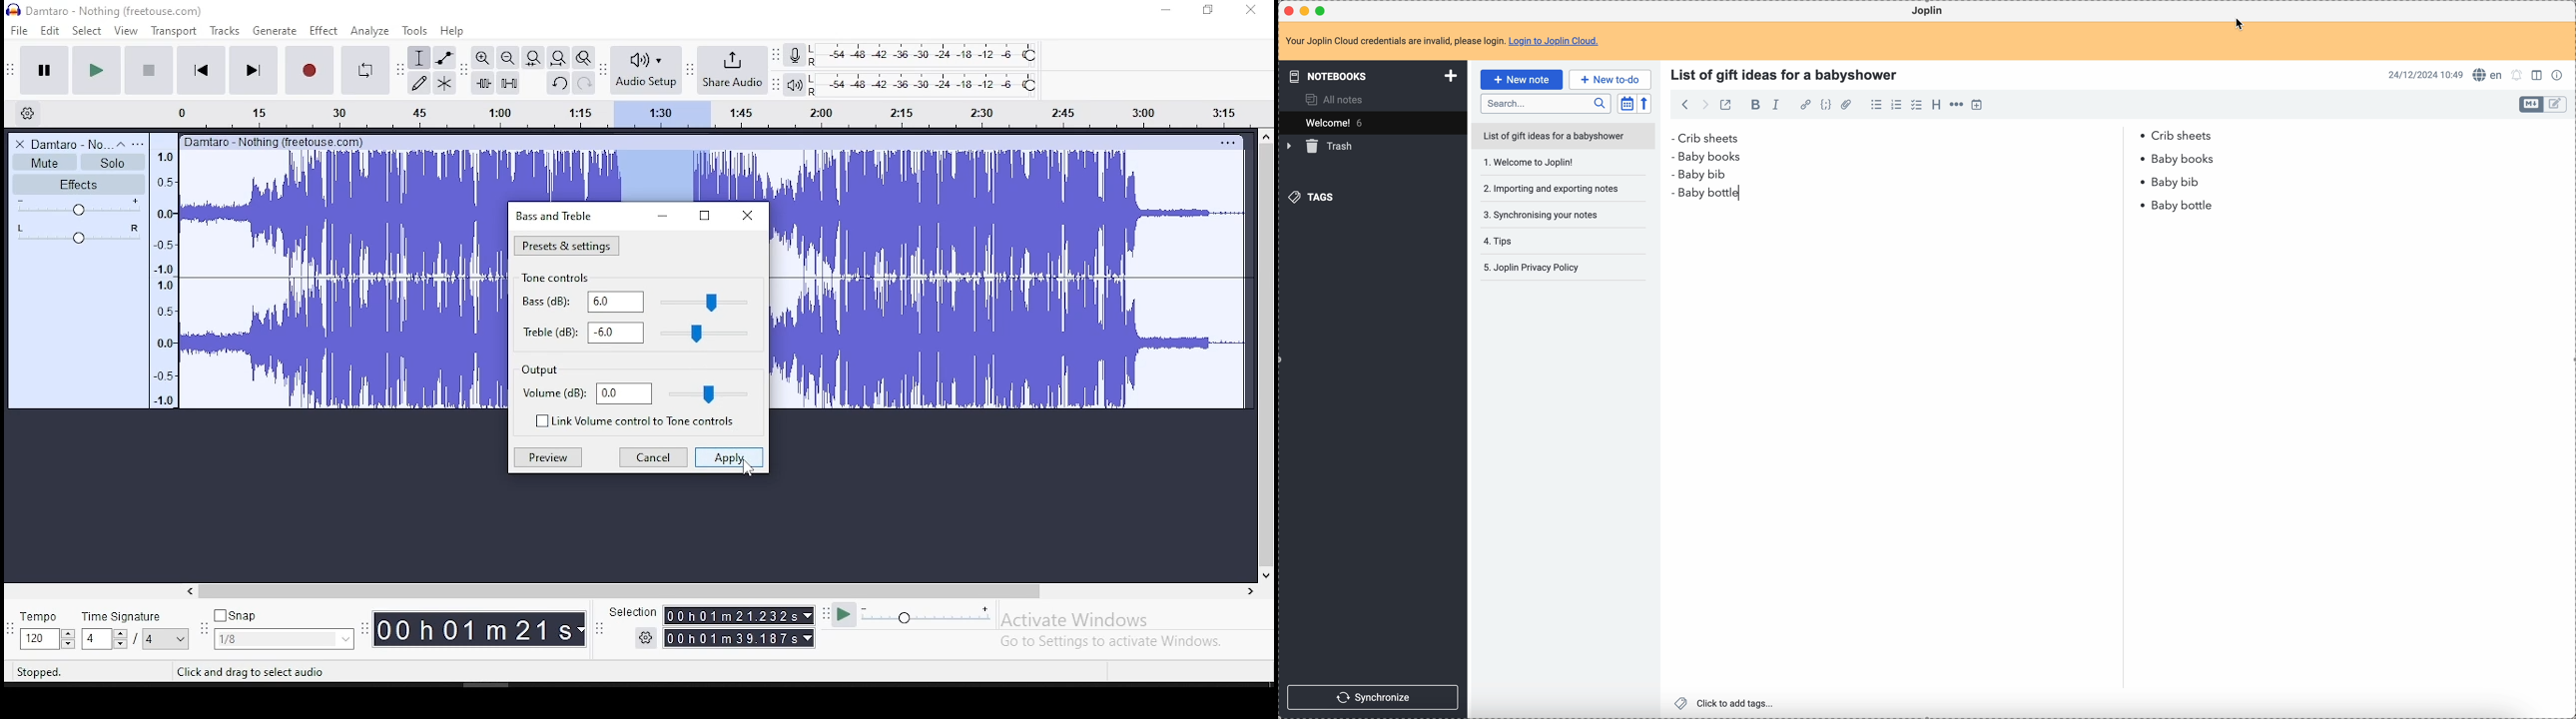  What do you see at coordinates (1552, 164) in the screenshot?
I see `Welcome to joplin` at bounding box center [1552, 164].